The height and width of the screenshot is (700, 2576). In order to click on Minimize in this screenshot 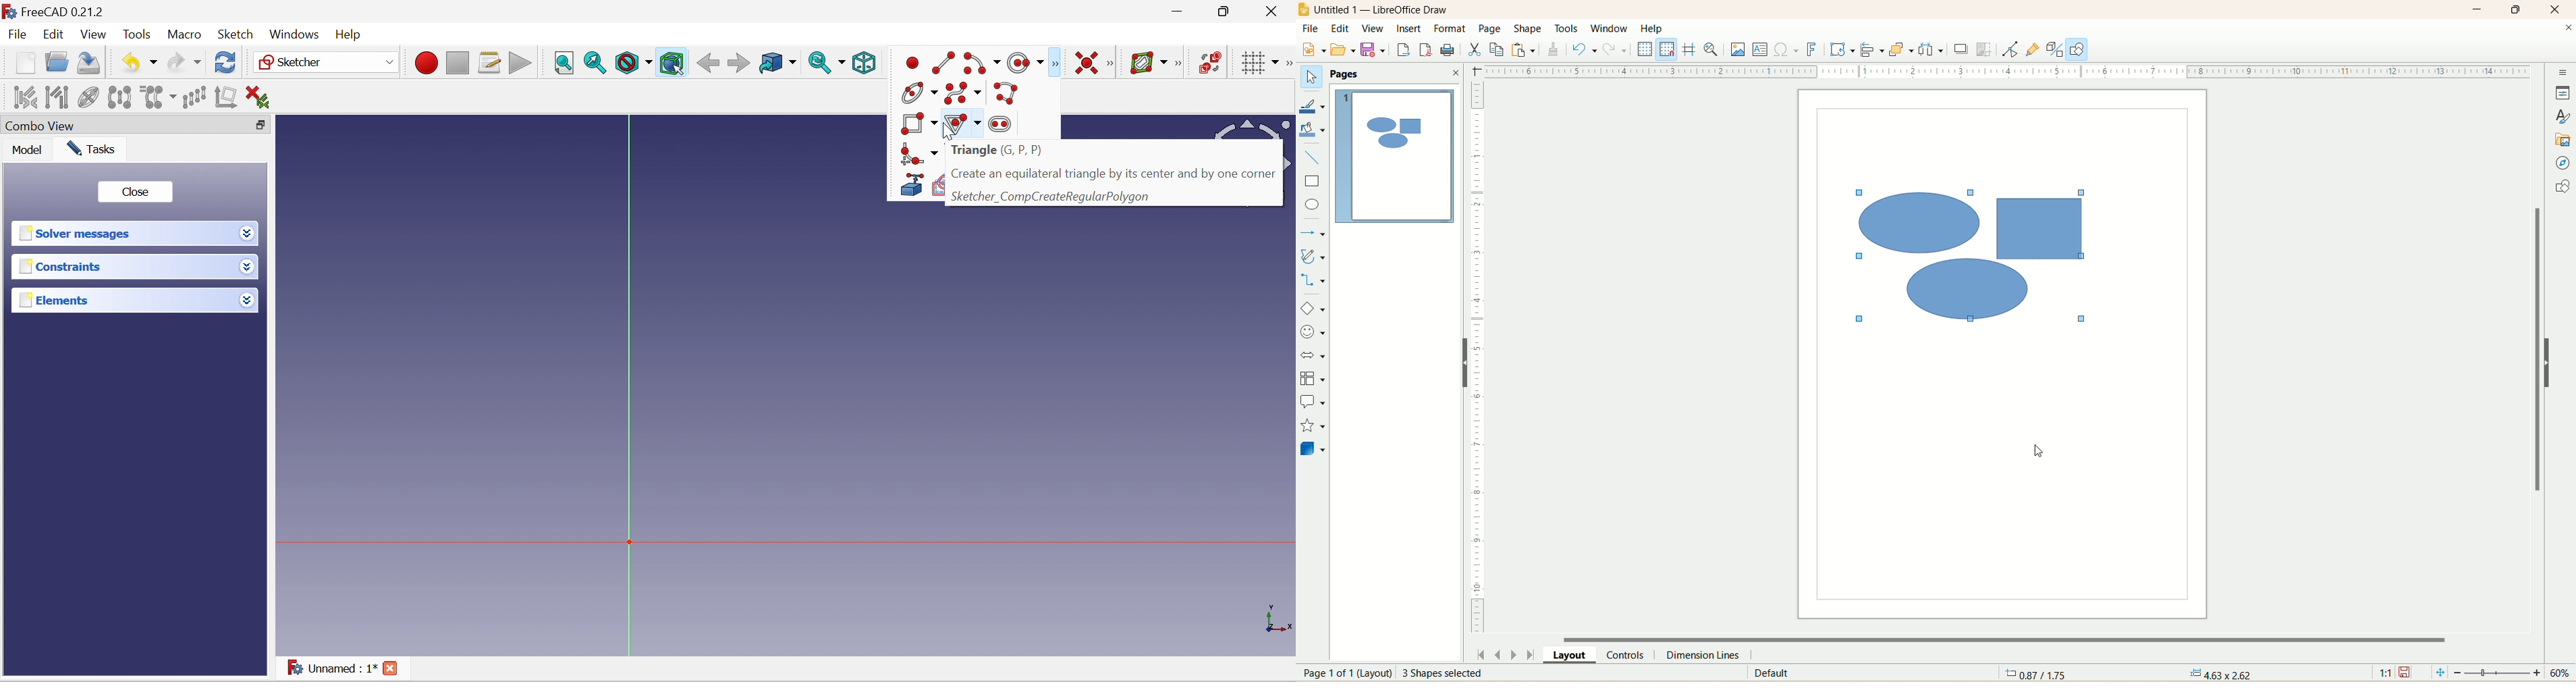, I will do `click(1177, 11)`.